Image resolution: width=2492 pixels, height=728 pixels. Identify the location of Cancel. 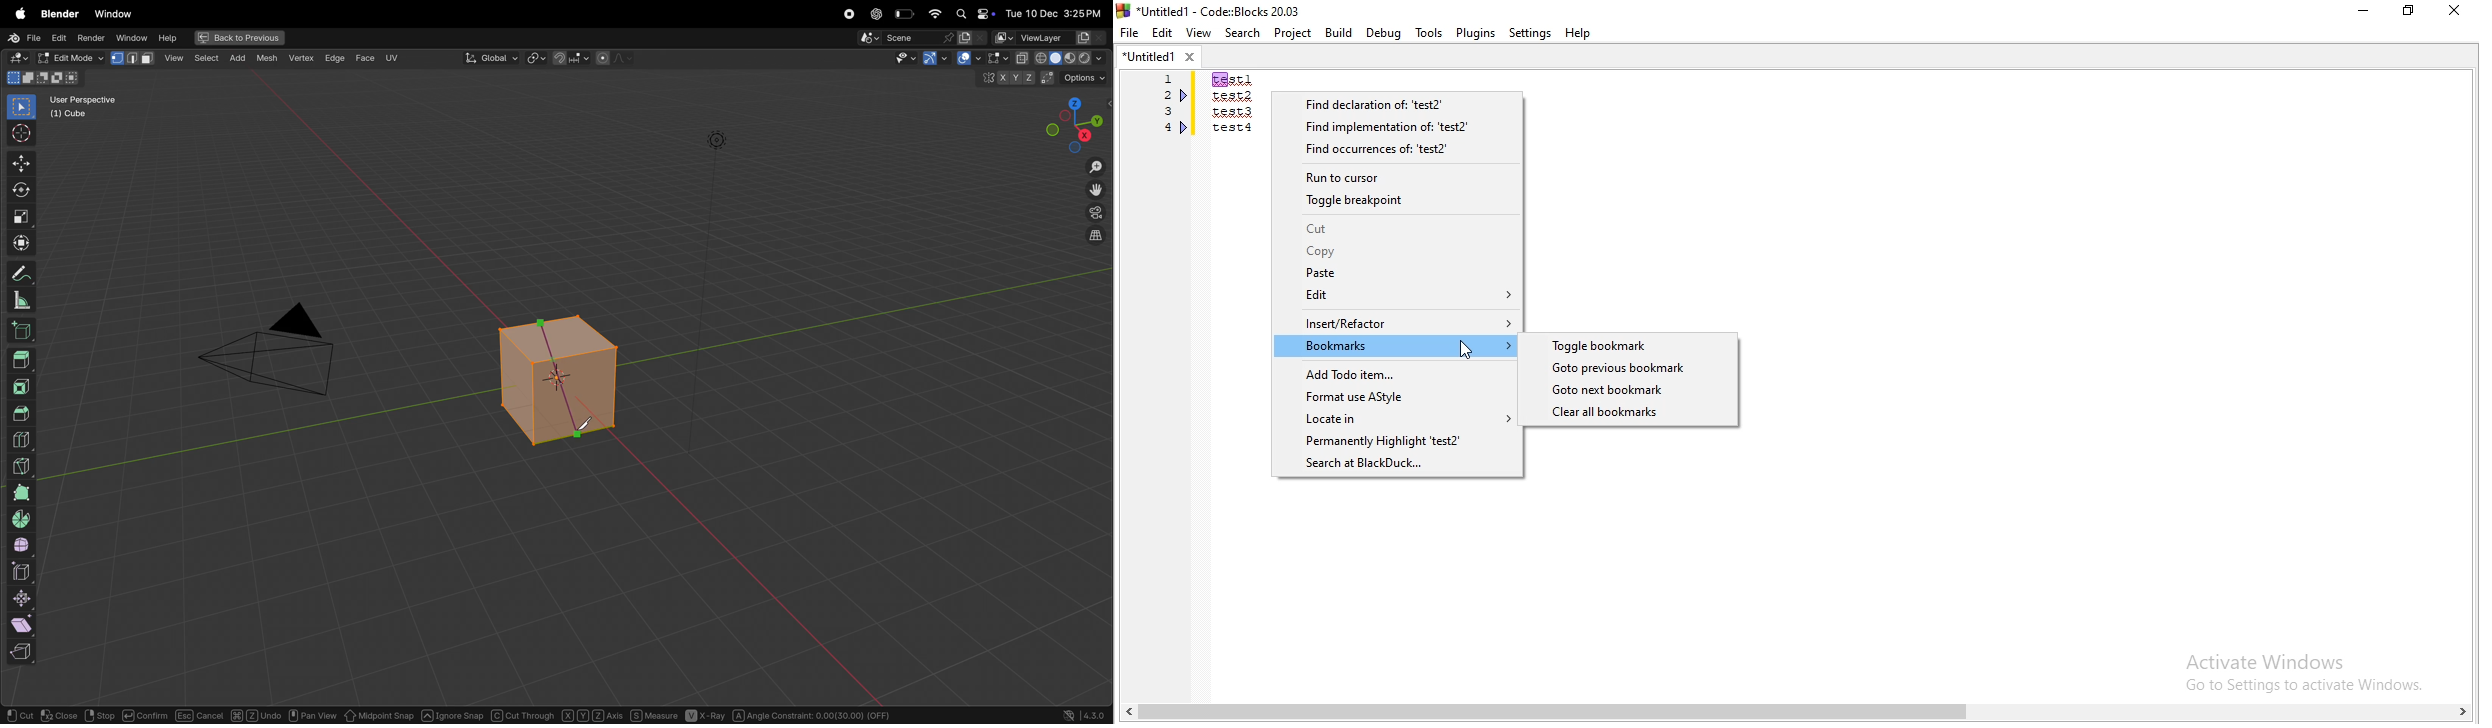
(199, 715).